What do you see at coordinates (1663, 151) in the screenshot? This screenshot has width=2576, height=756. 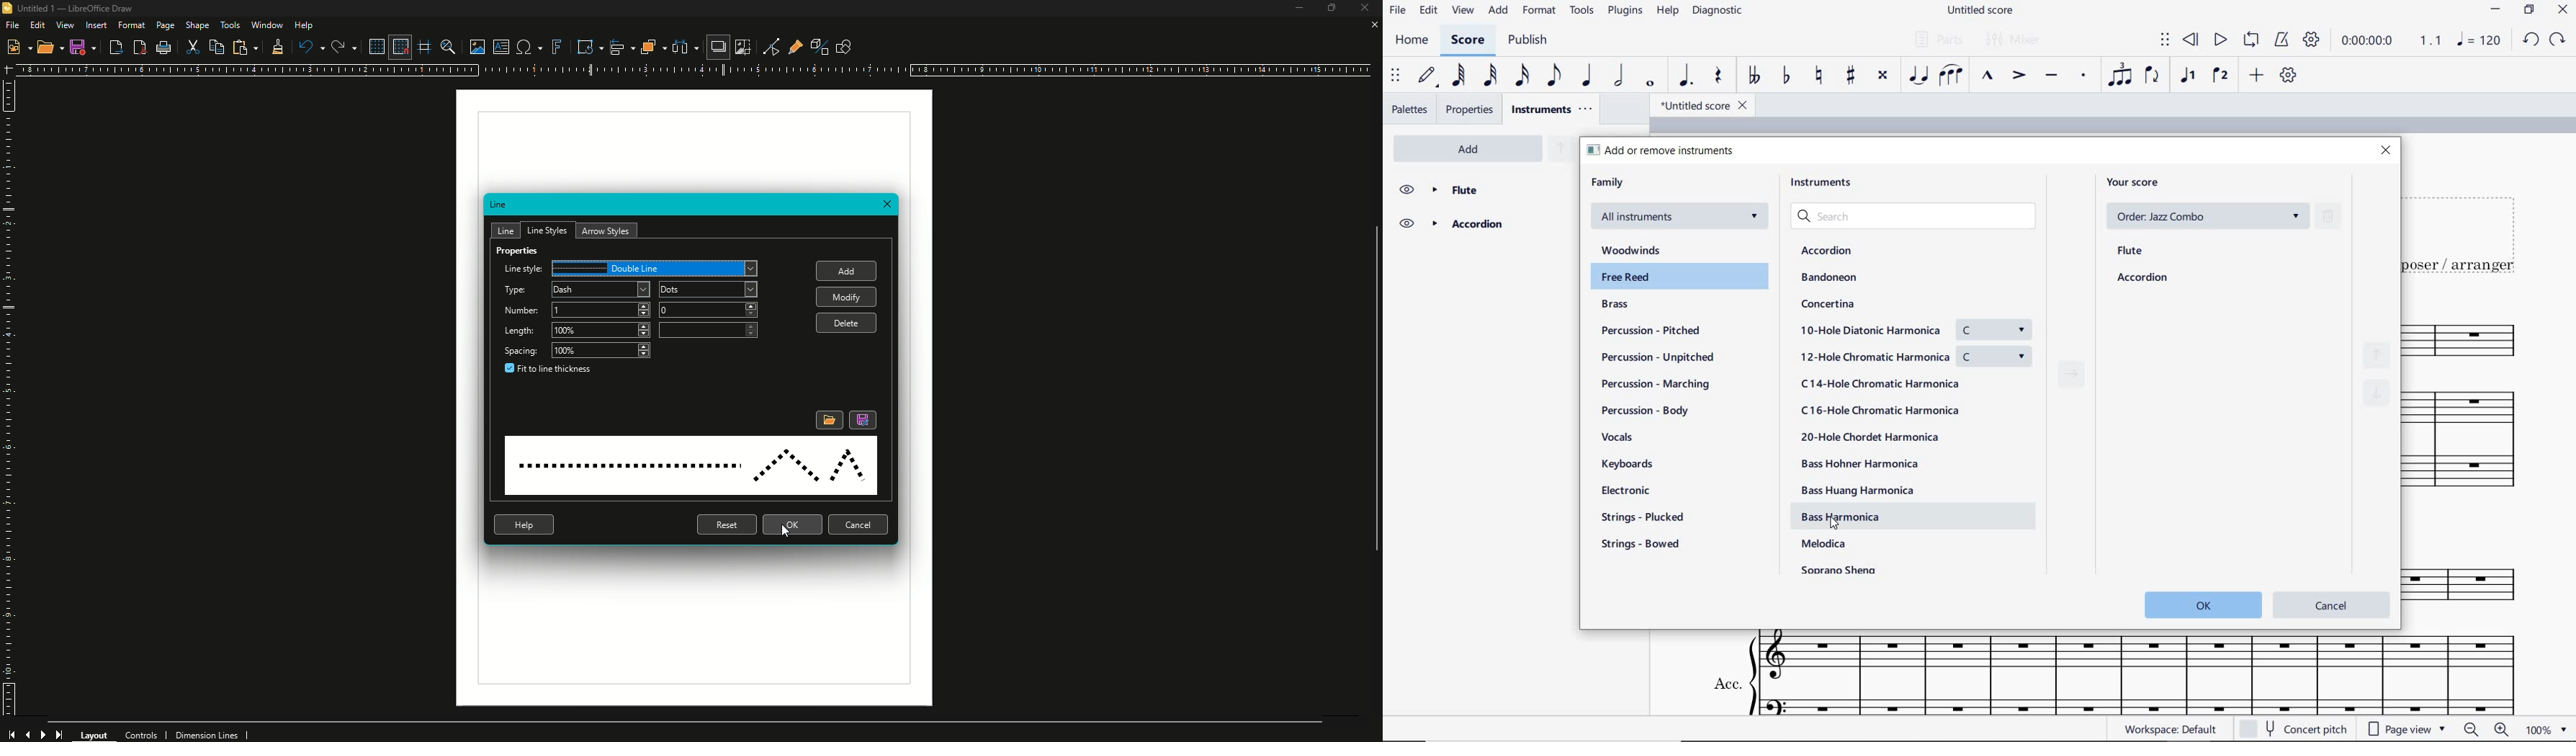 I see `add or remove instruments` at bounding box center [1663, 151].